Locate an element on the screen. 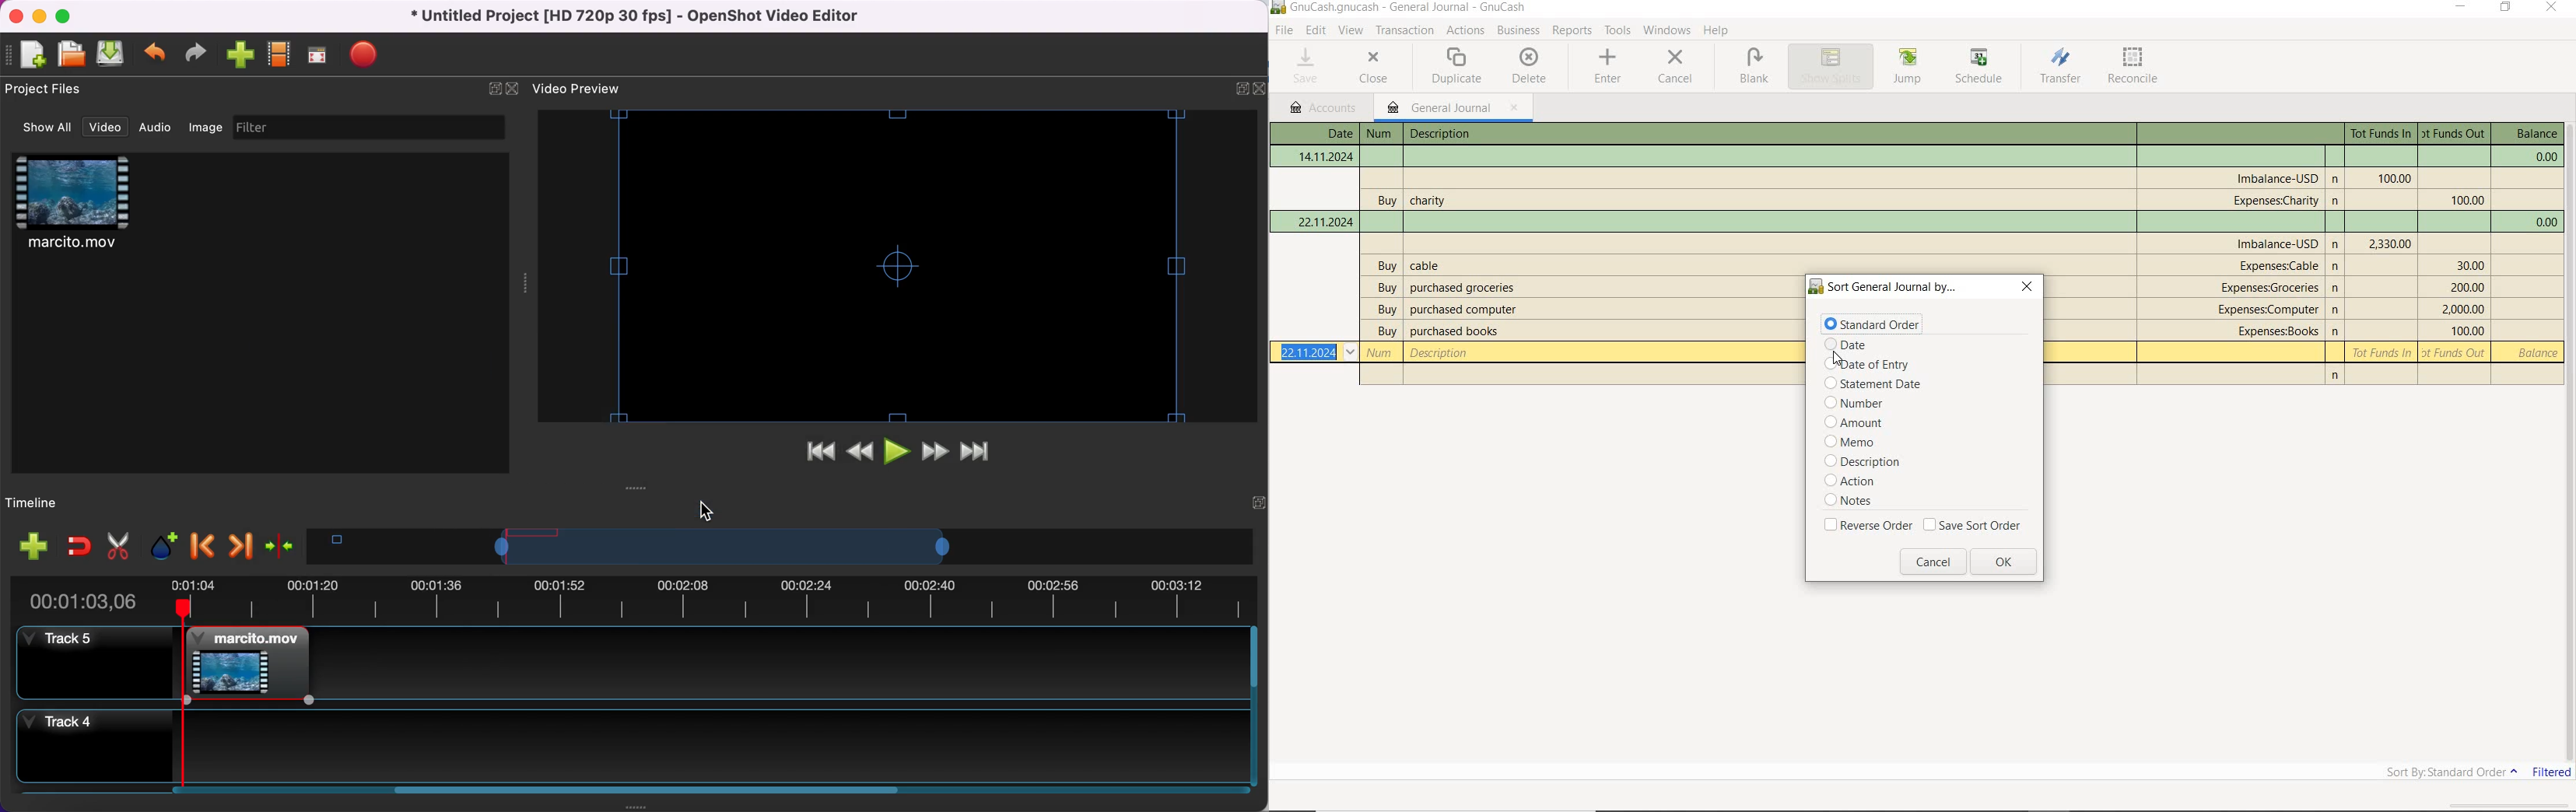  play is located at coordinates (898, 455).